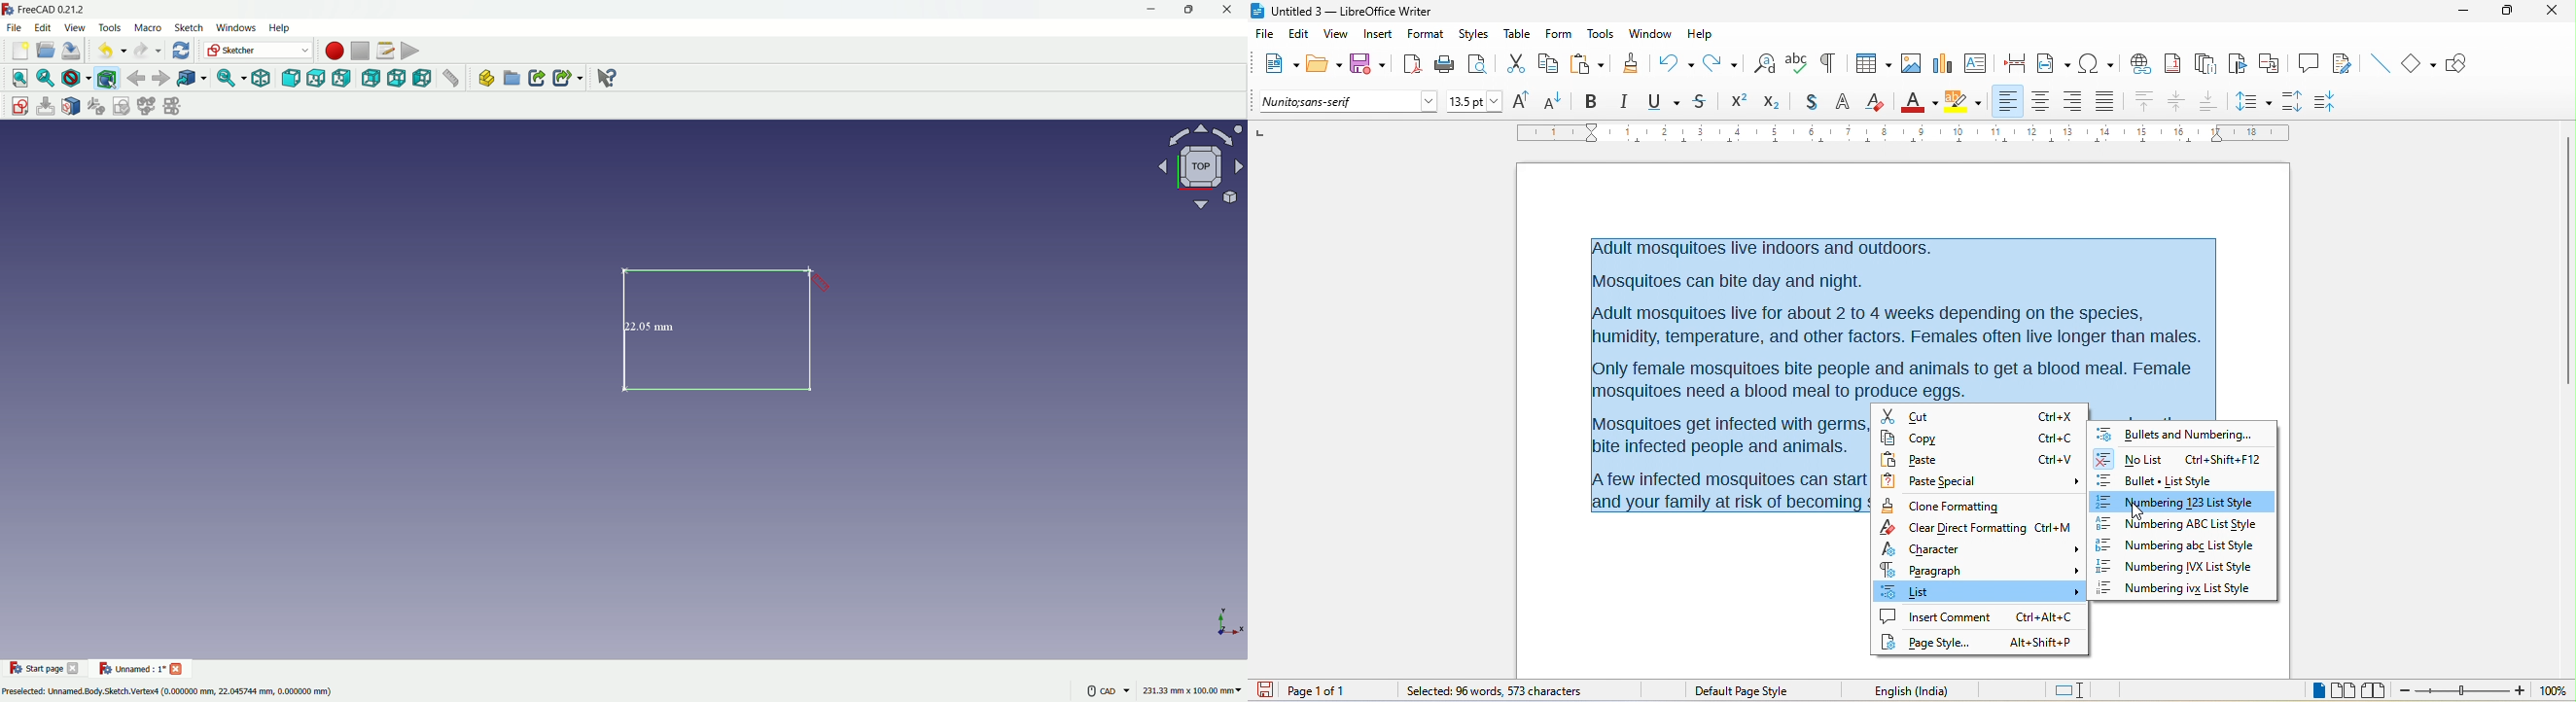  What do you see at coordinates (1628, 102) in the screenshot?
I see `italic` at bounding box center [1628, 102].